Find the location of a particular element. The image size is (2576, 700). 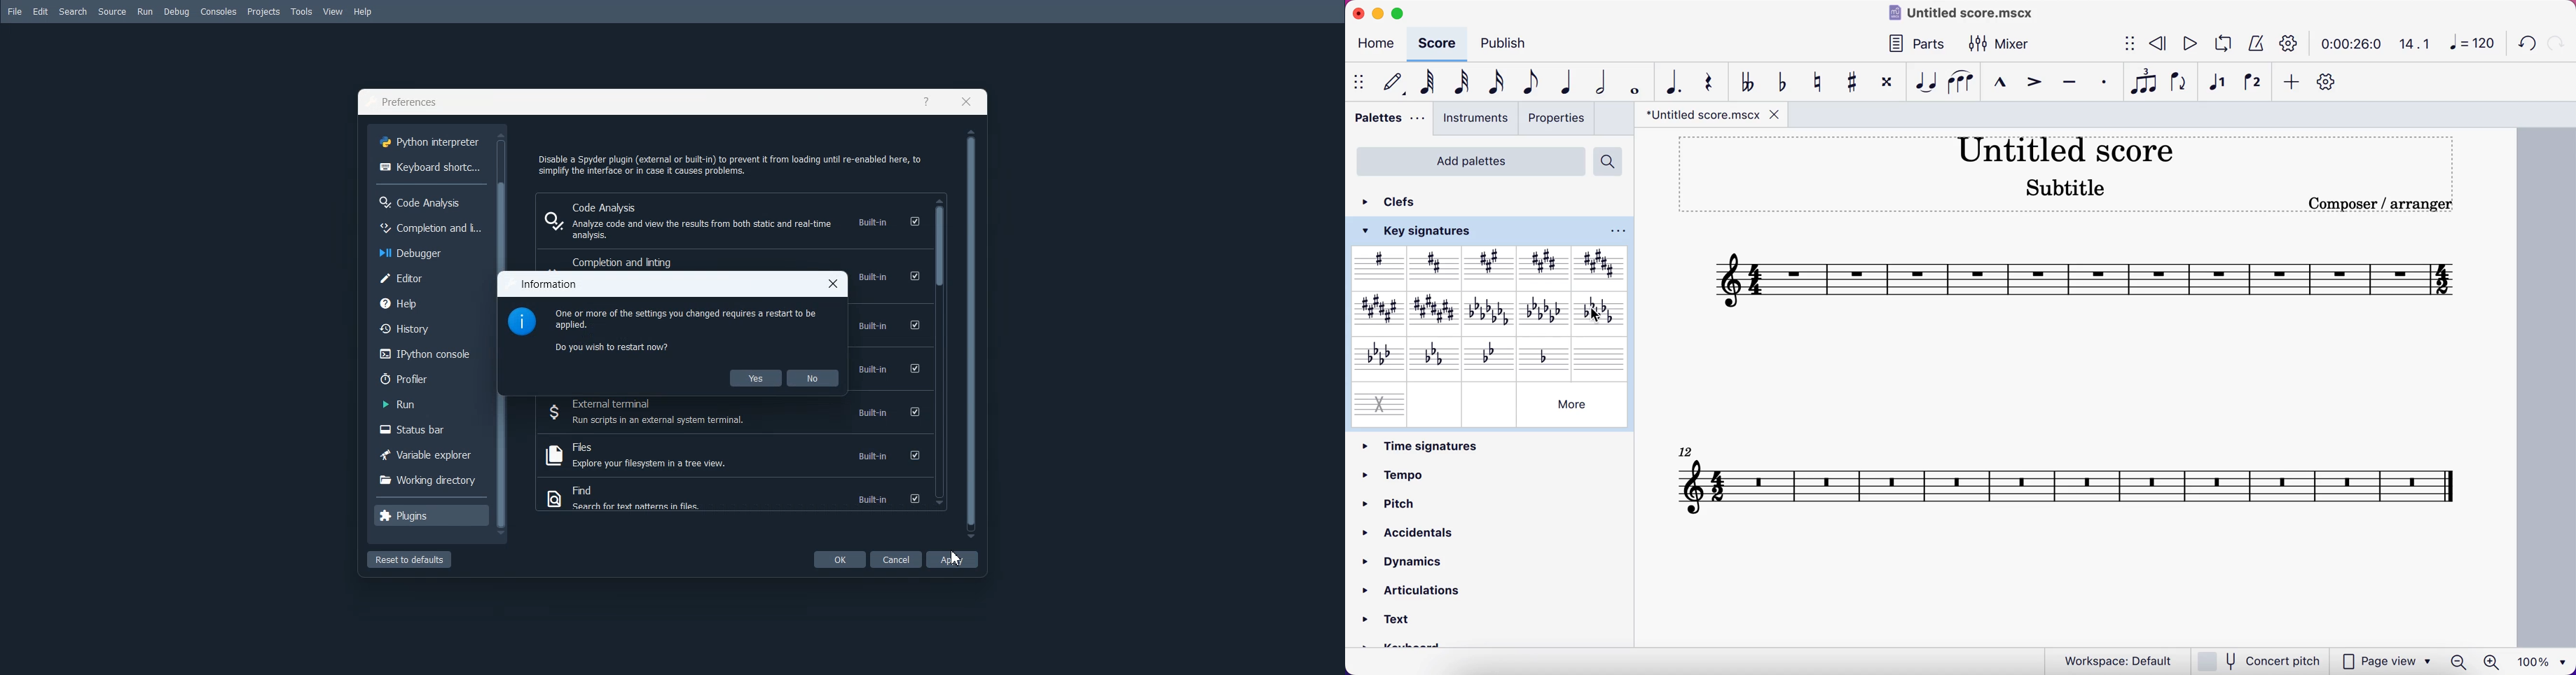

100% is located at coordinates (2544, 662).